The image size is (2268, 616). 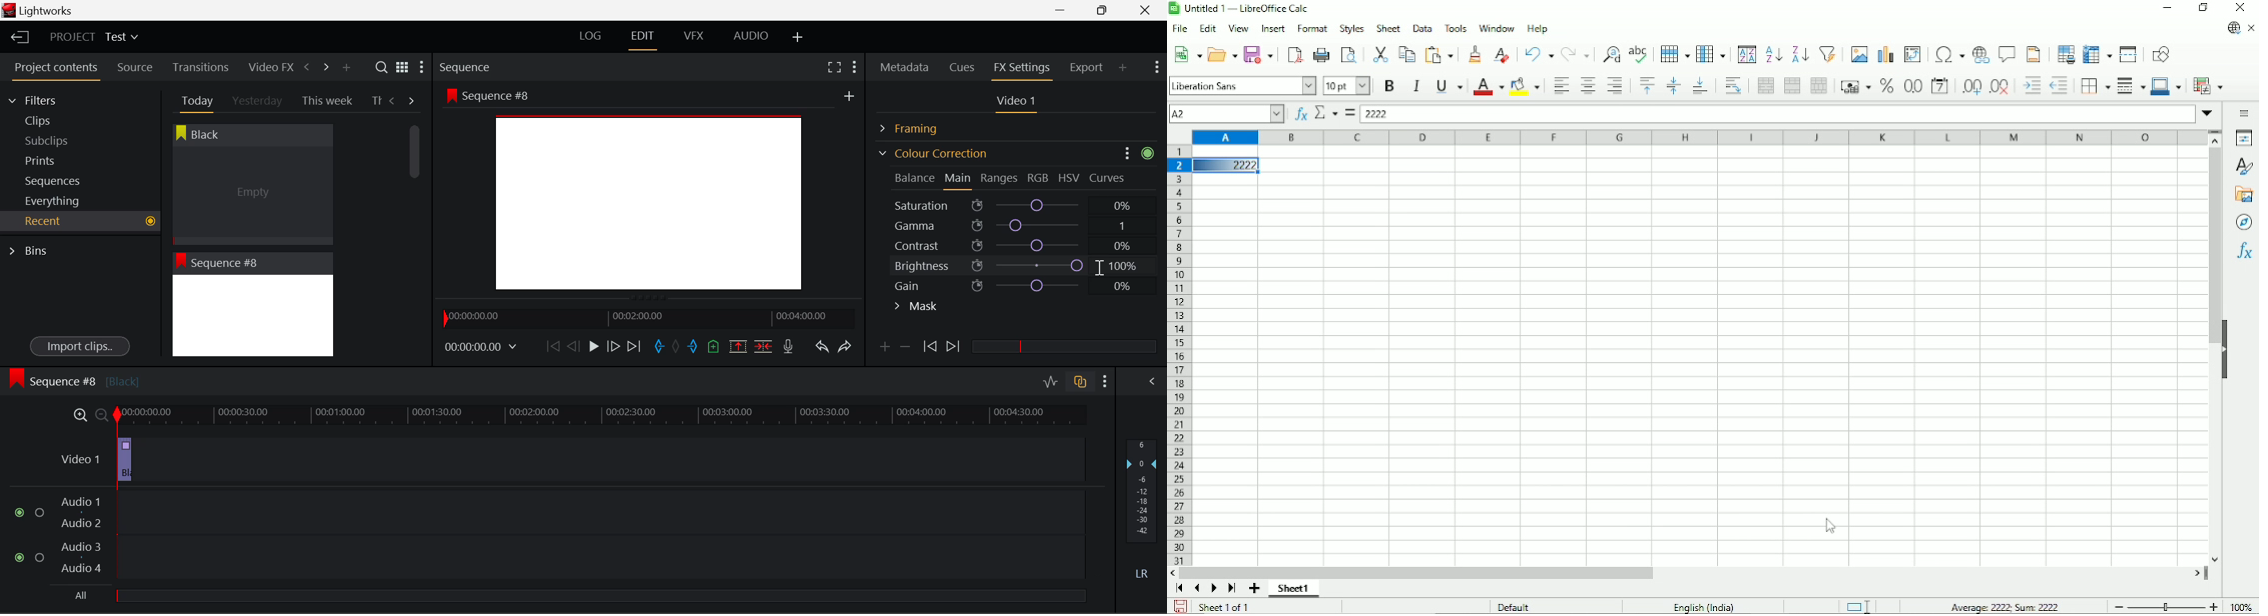 What do you see at coordinates (1857, 53) in the screenshot?
I see `Insert Image ` at bounding box center [1857, 53].